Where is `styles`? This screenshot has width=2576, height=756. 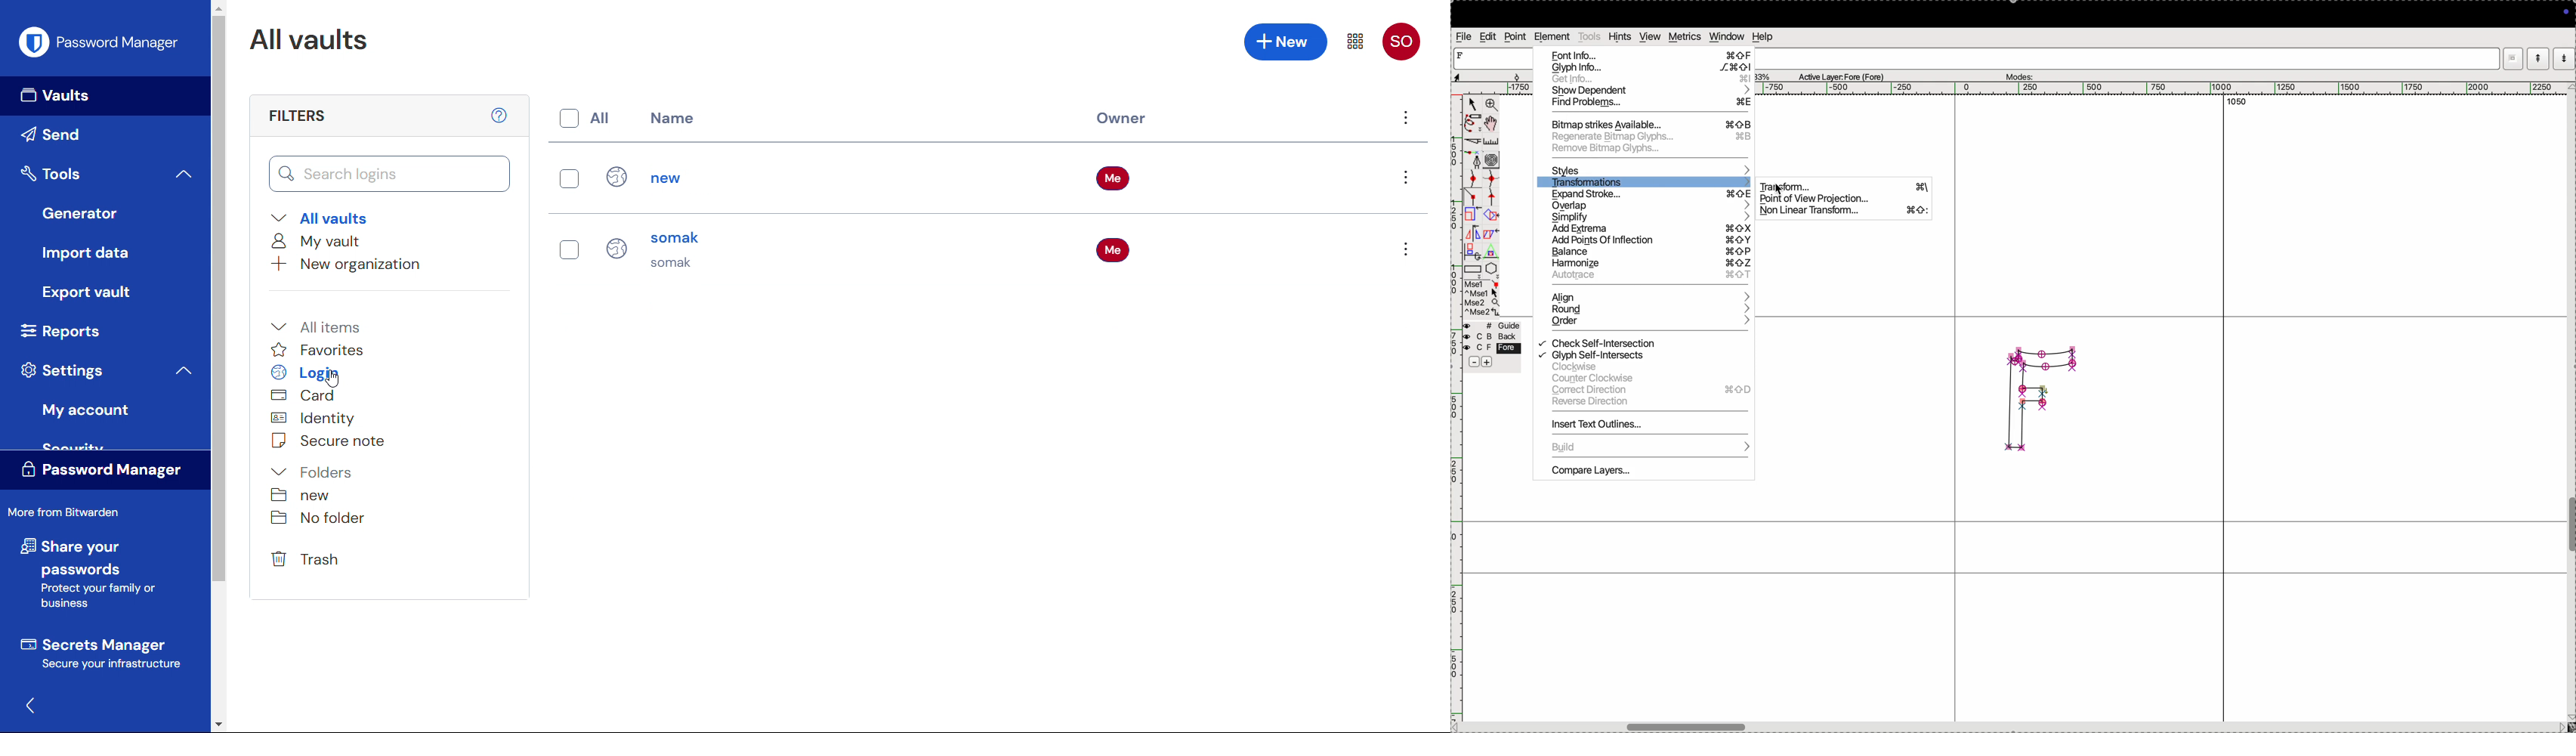
styles is located at coordinates (1653, 169).